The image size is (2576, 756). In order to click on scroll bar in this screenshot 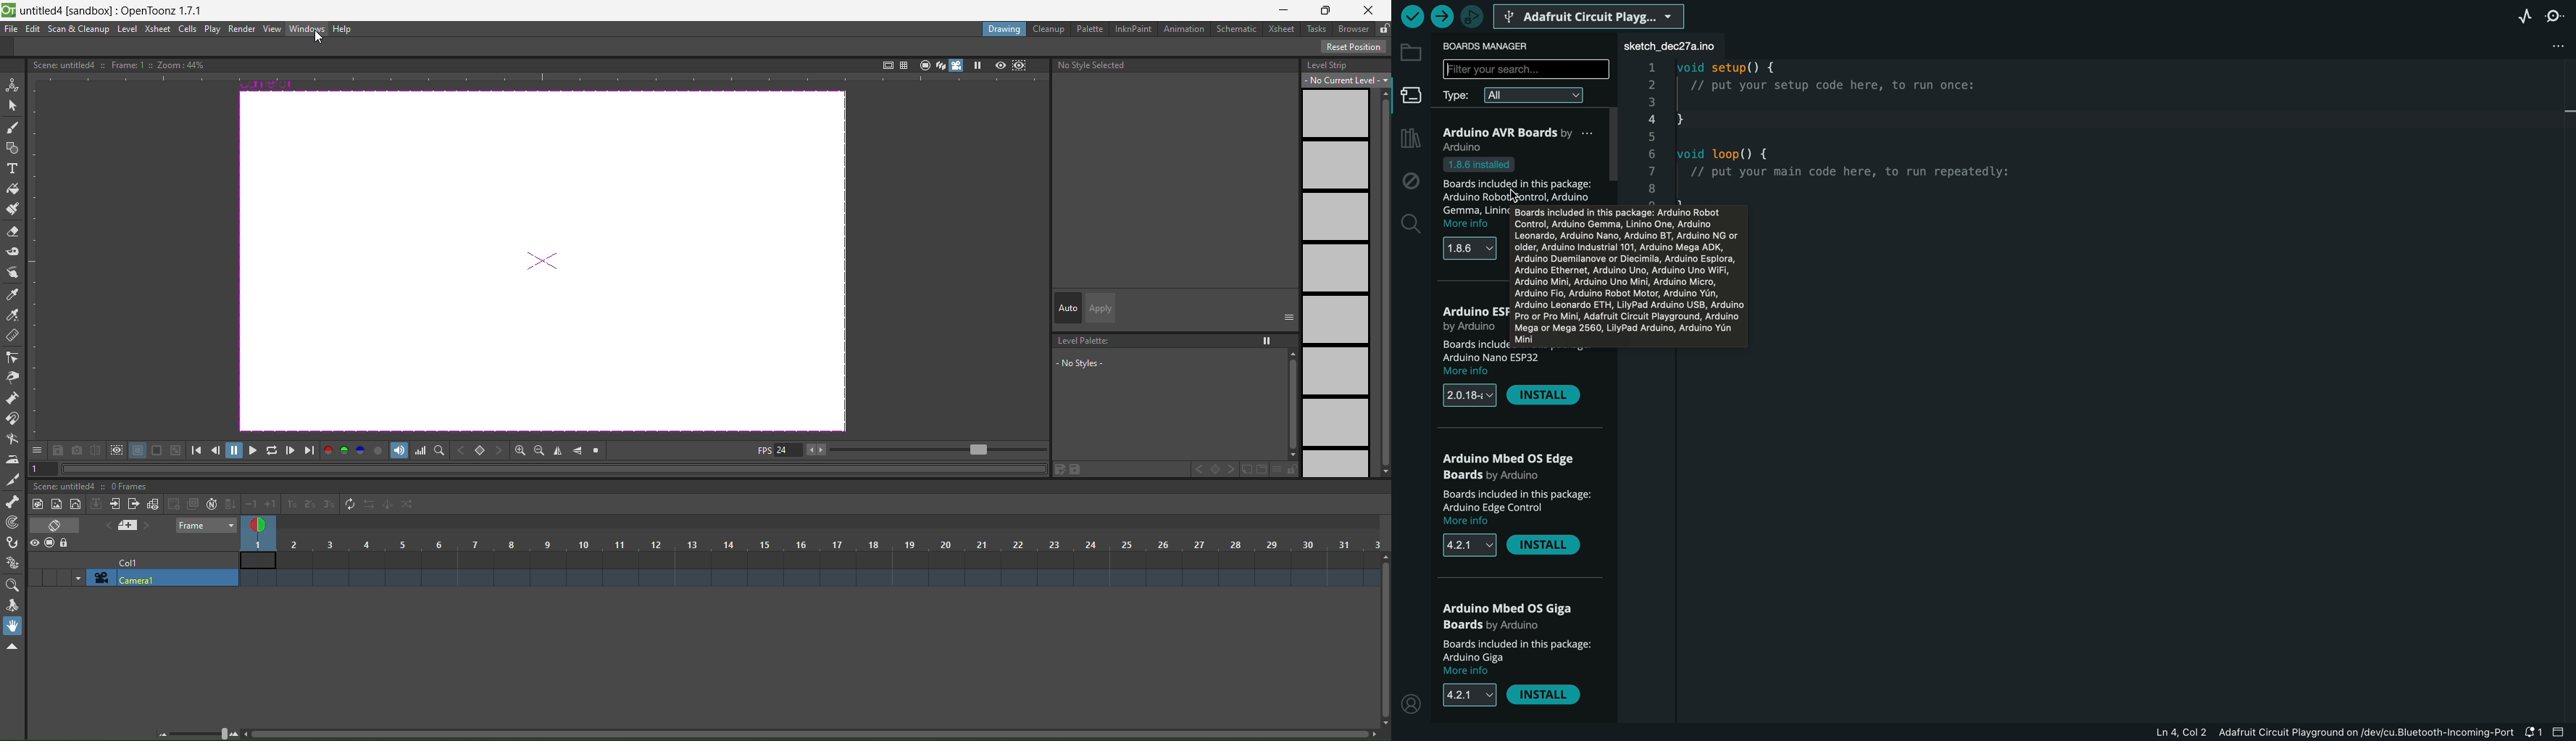, I will do `click(1383, 641)`.